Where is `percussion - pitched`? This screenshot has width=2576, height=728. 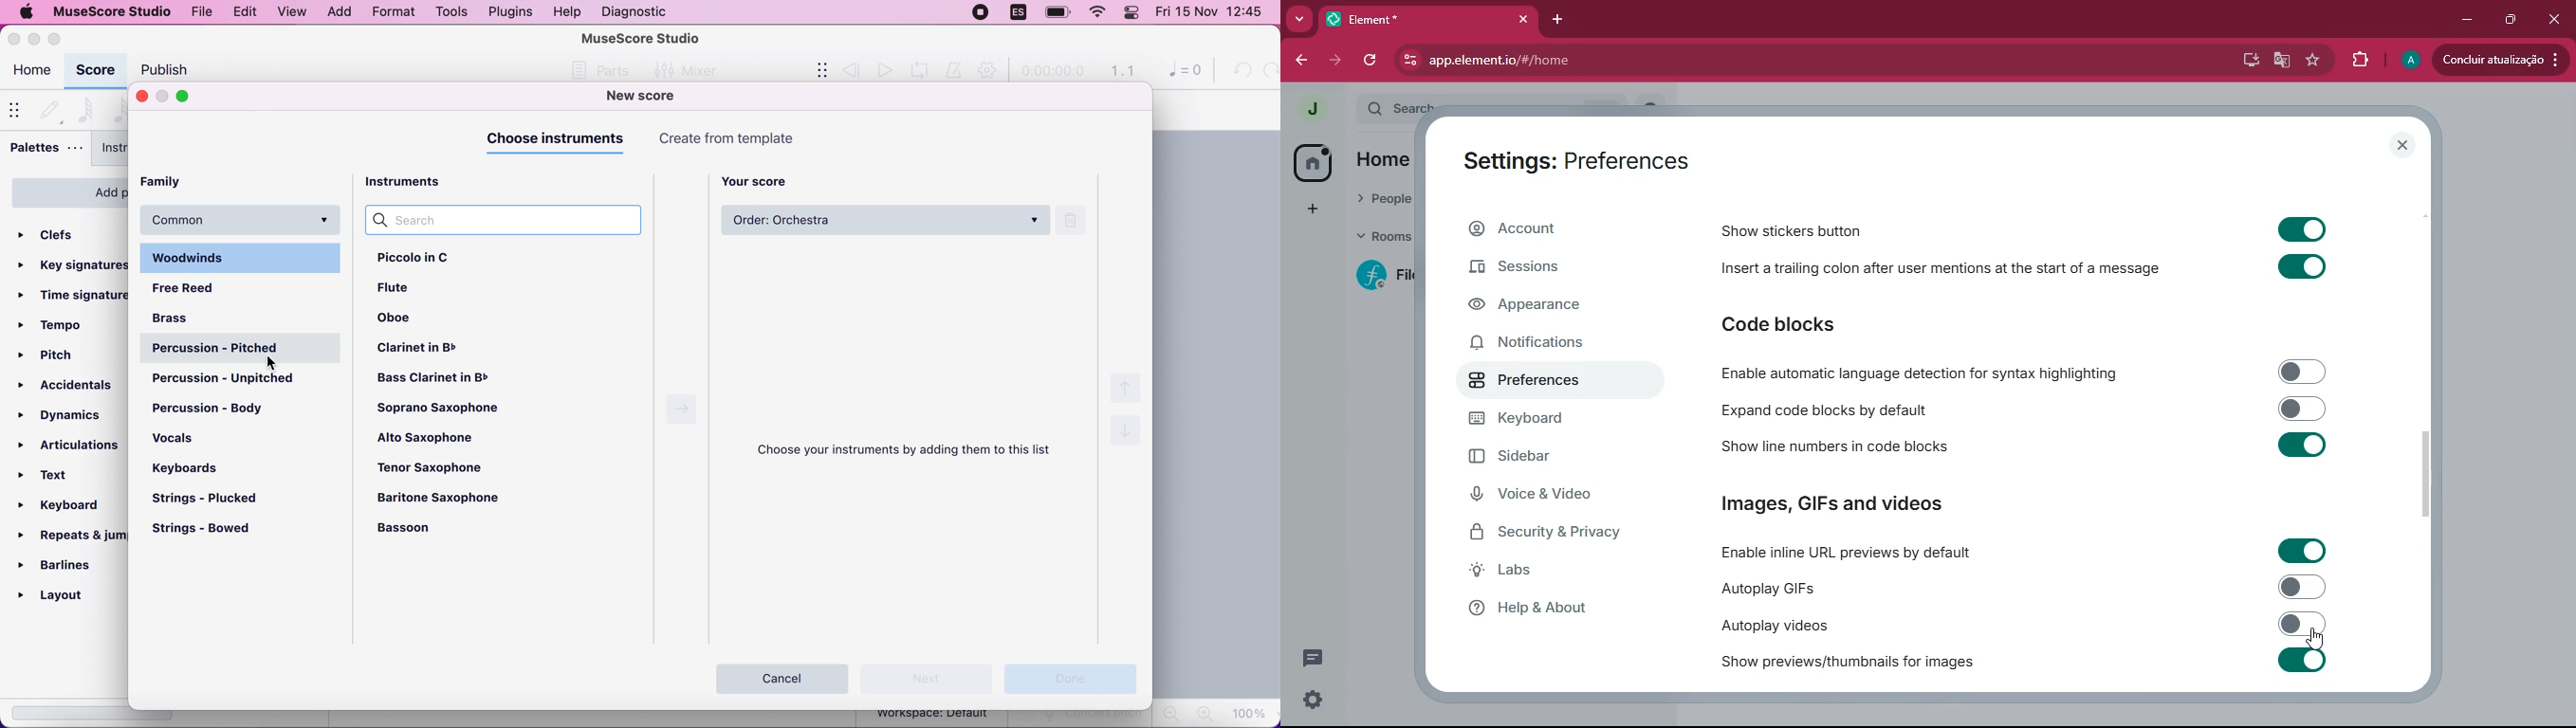
percussion - pitched is located at coordinates (243, 349).